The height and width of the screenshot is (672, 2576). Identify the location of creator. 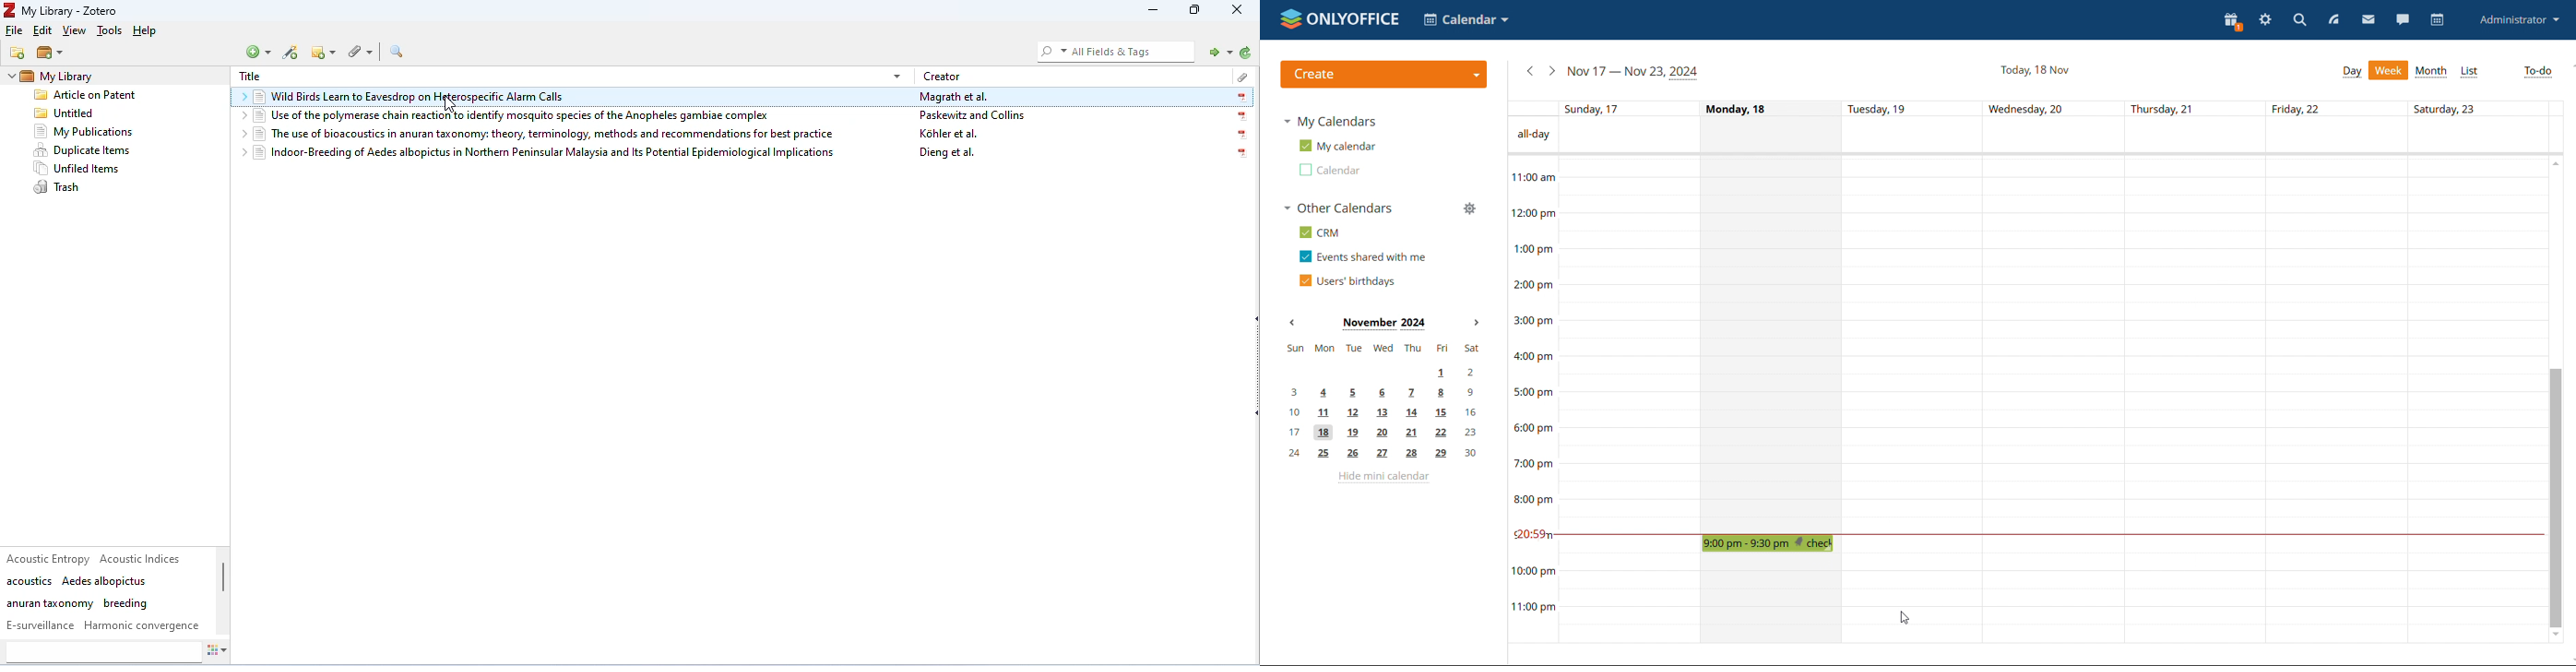
(944, 76).